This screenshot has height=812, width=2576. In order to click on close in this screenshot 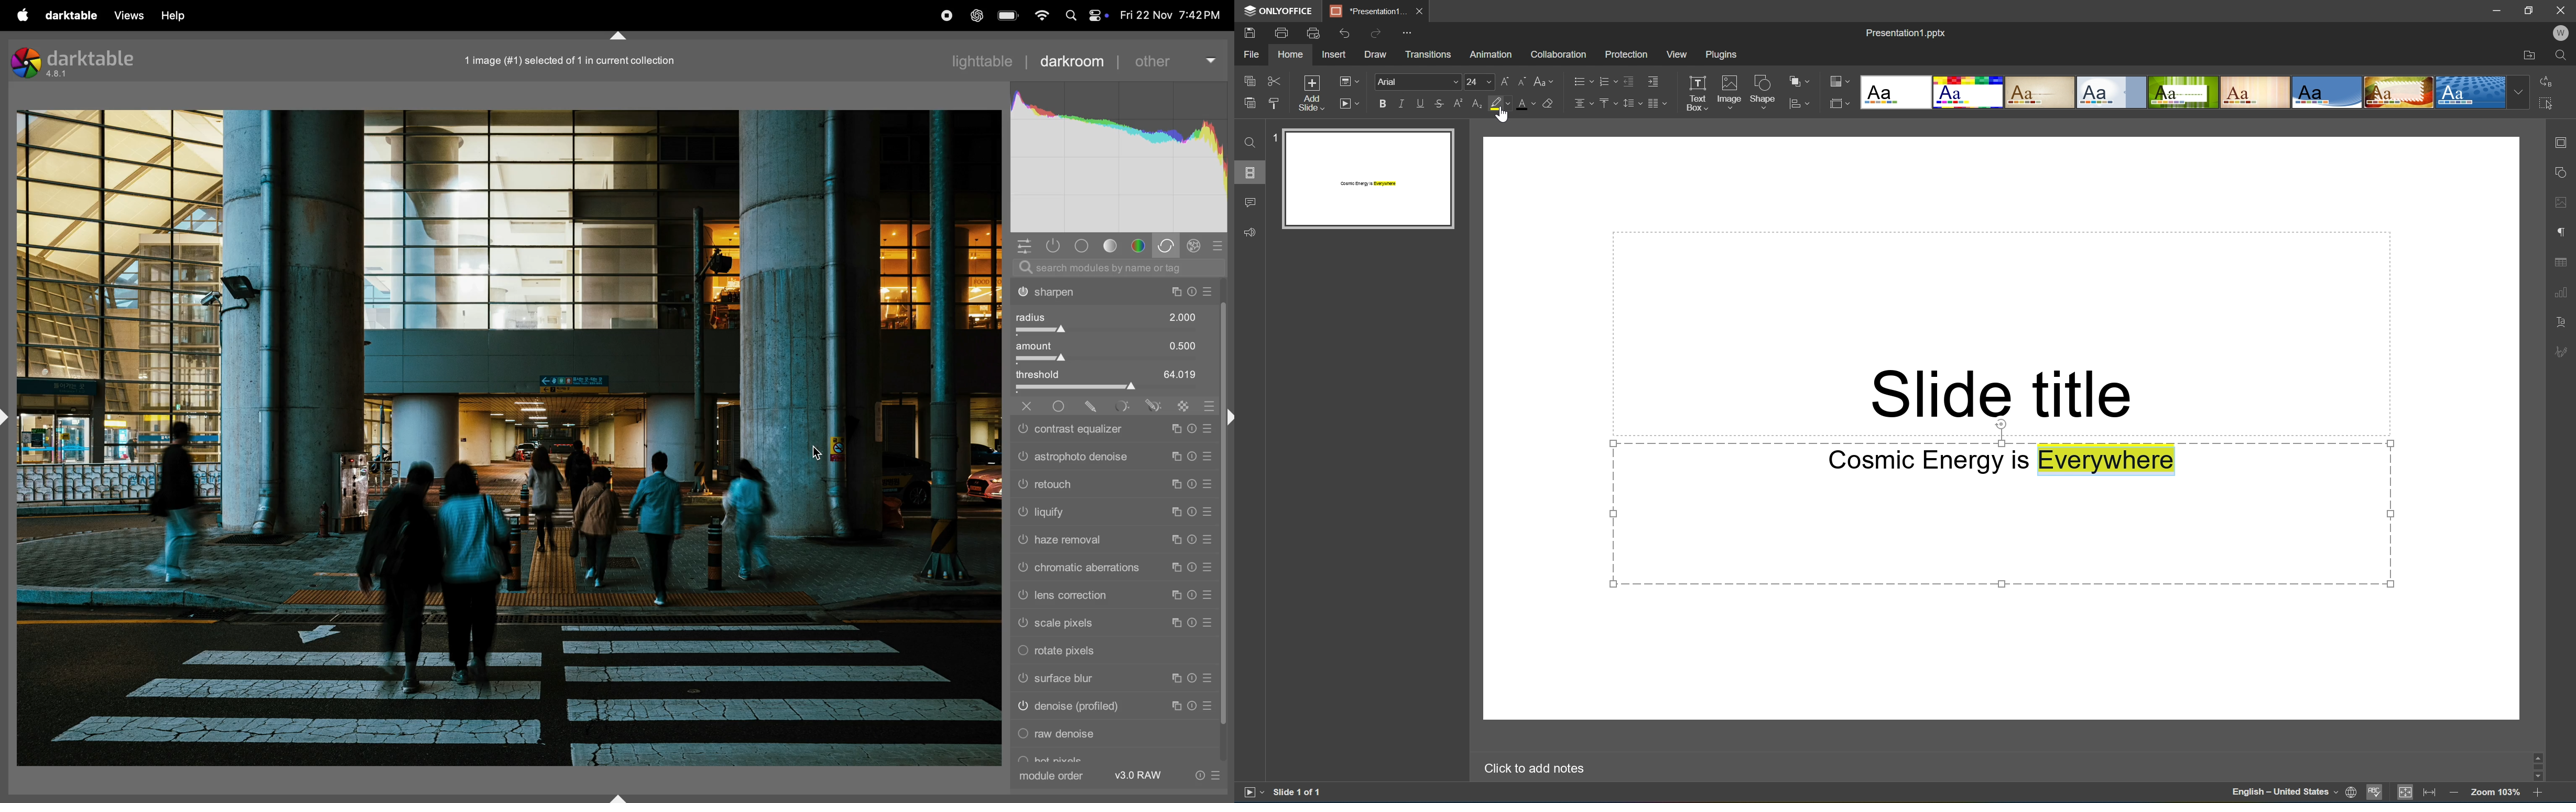, I will do `click(1022, 406)`.